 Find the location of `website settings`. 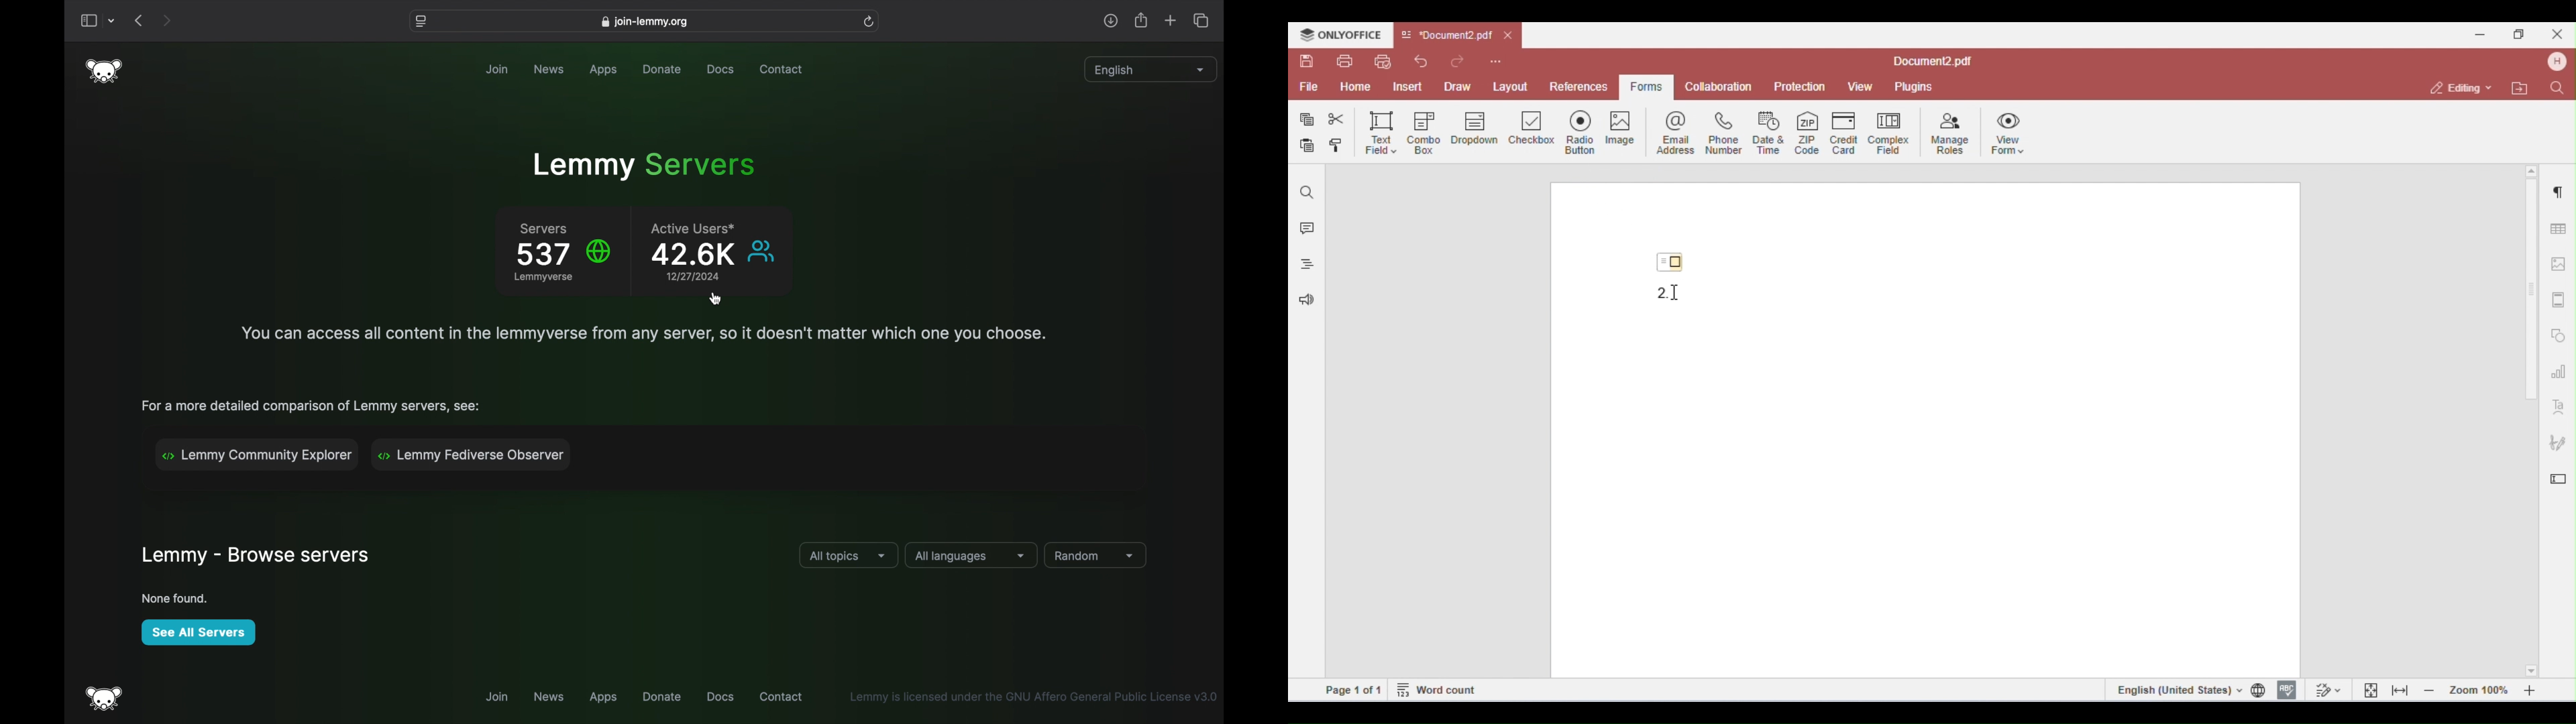

website settings is located at coordinates (420, 21).